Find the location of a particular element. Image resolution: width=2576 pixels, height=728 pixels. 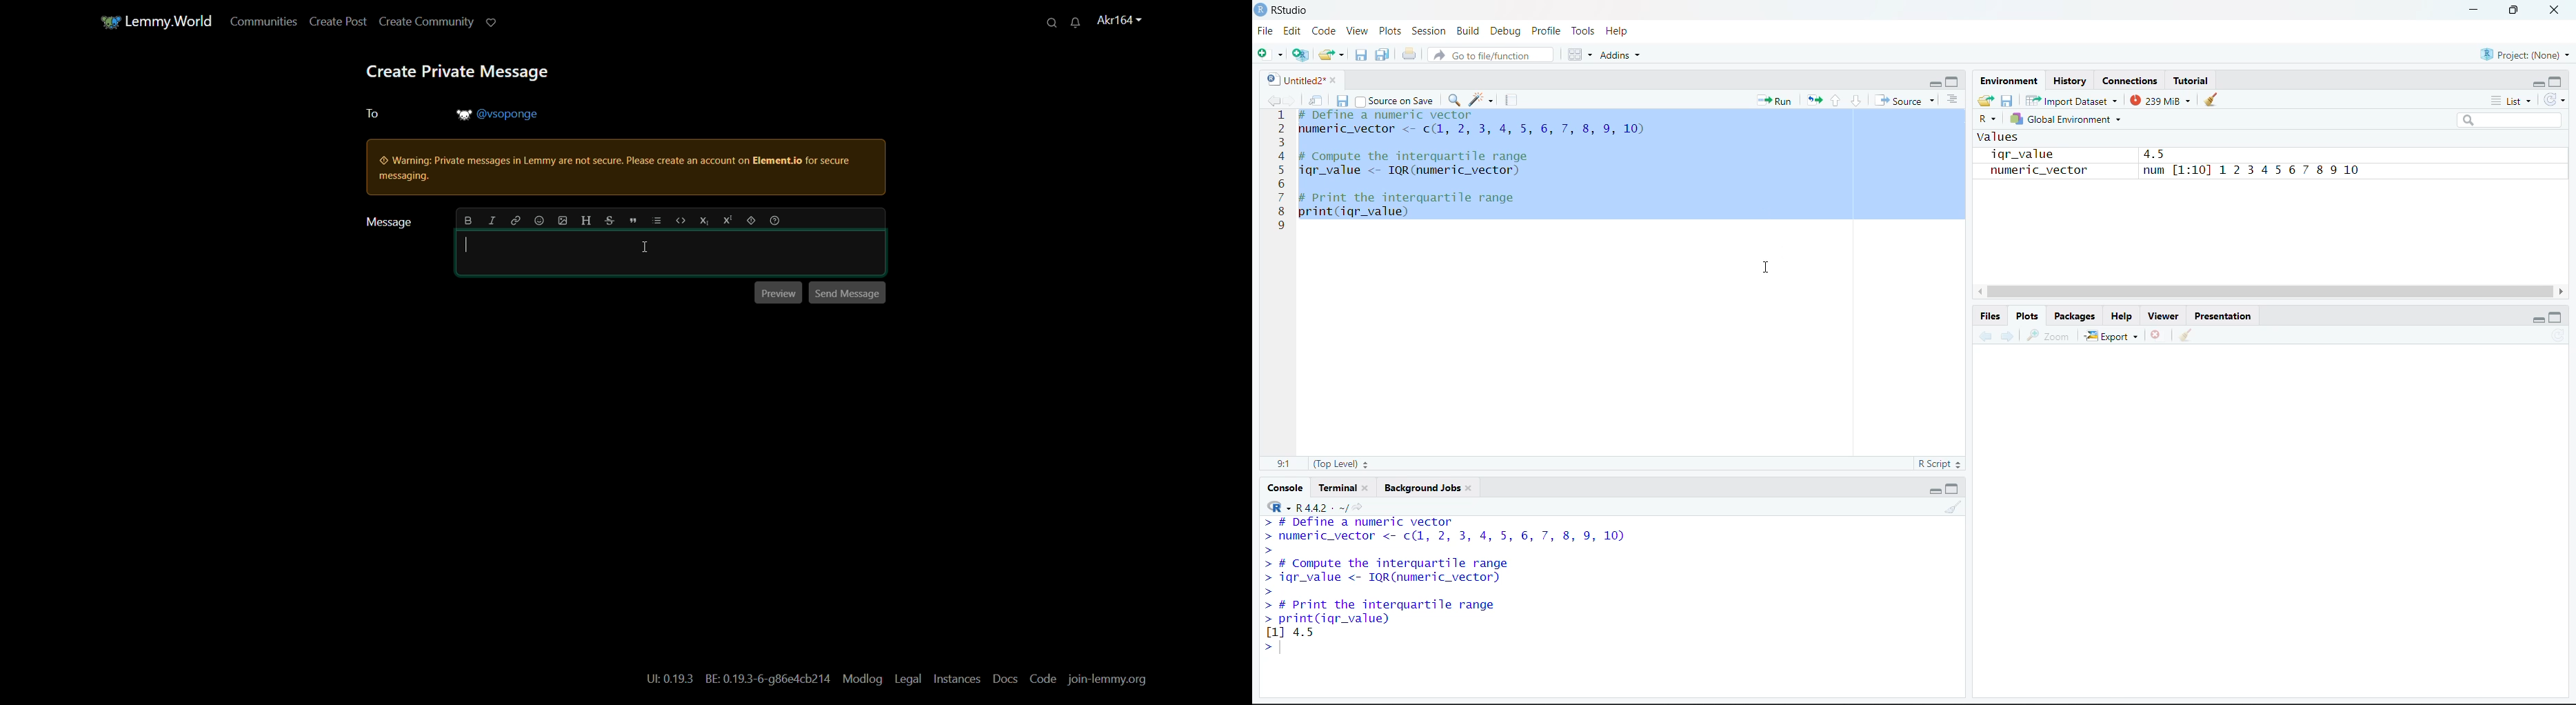

Maximize is located at coordinates (1954, 79).